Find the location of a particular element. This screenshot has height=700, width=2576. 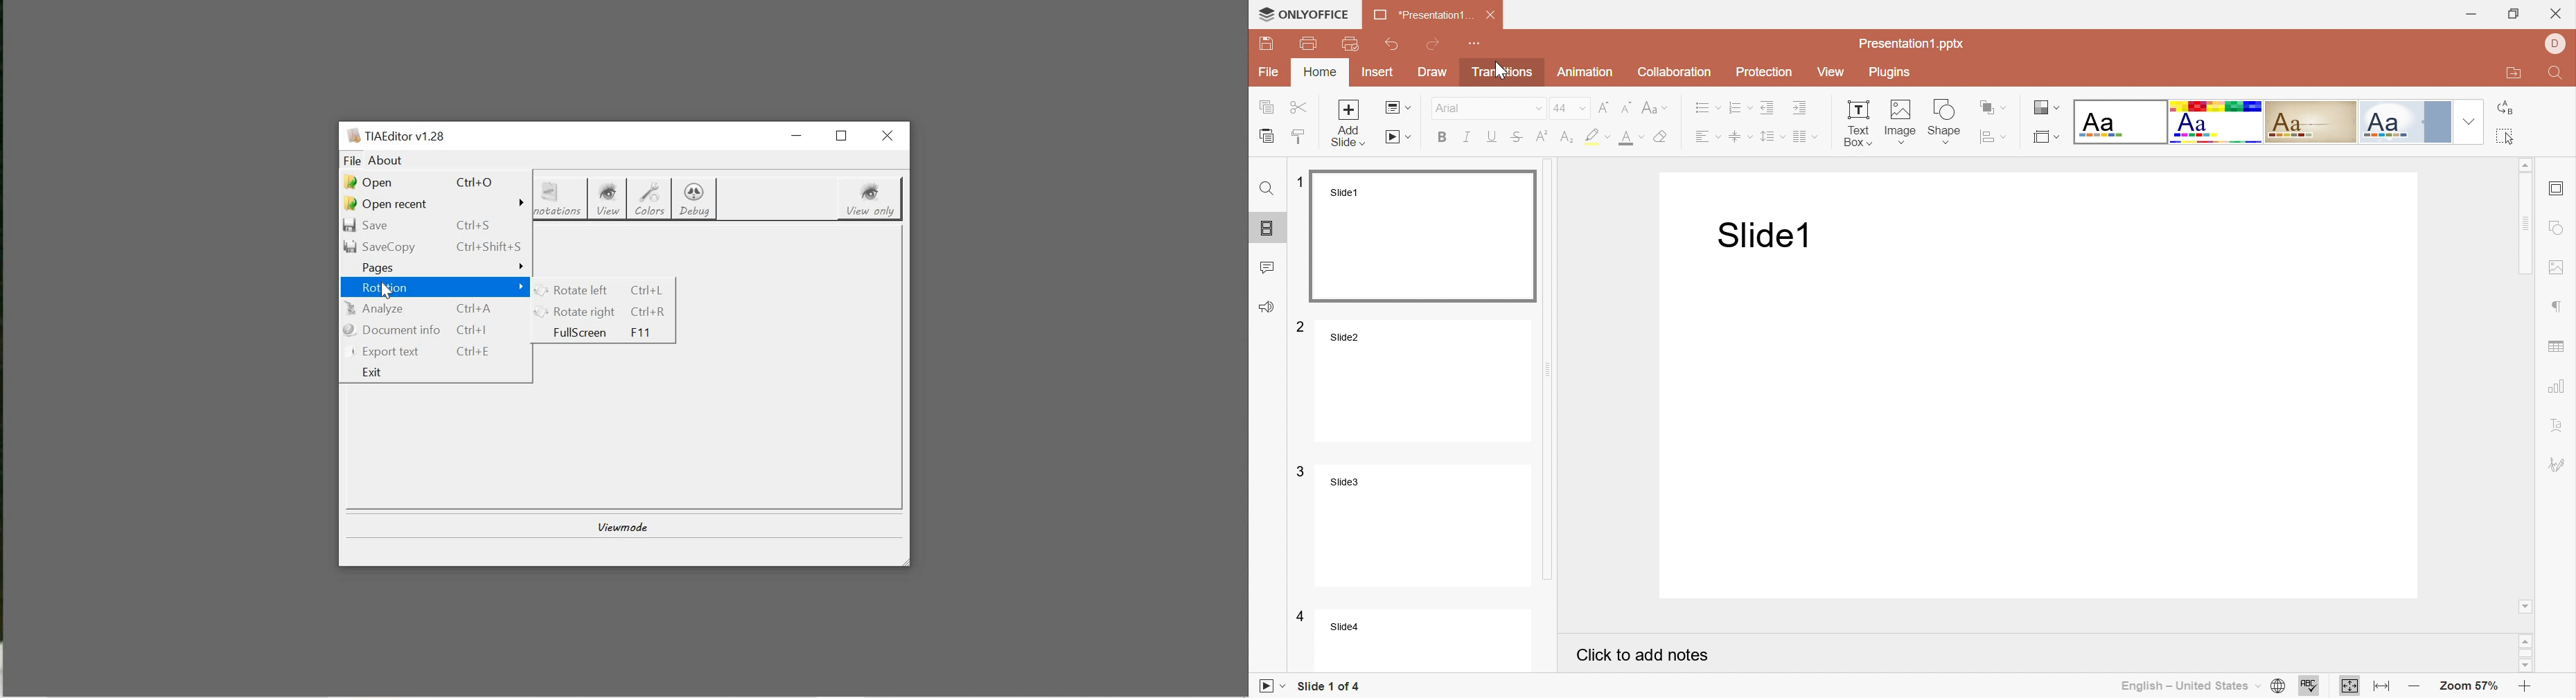

Change case is located at coordinates (1656, 109).